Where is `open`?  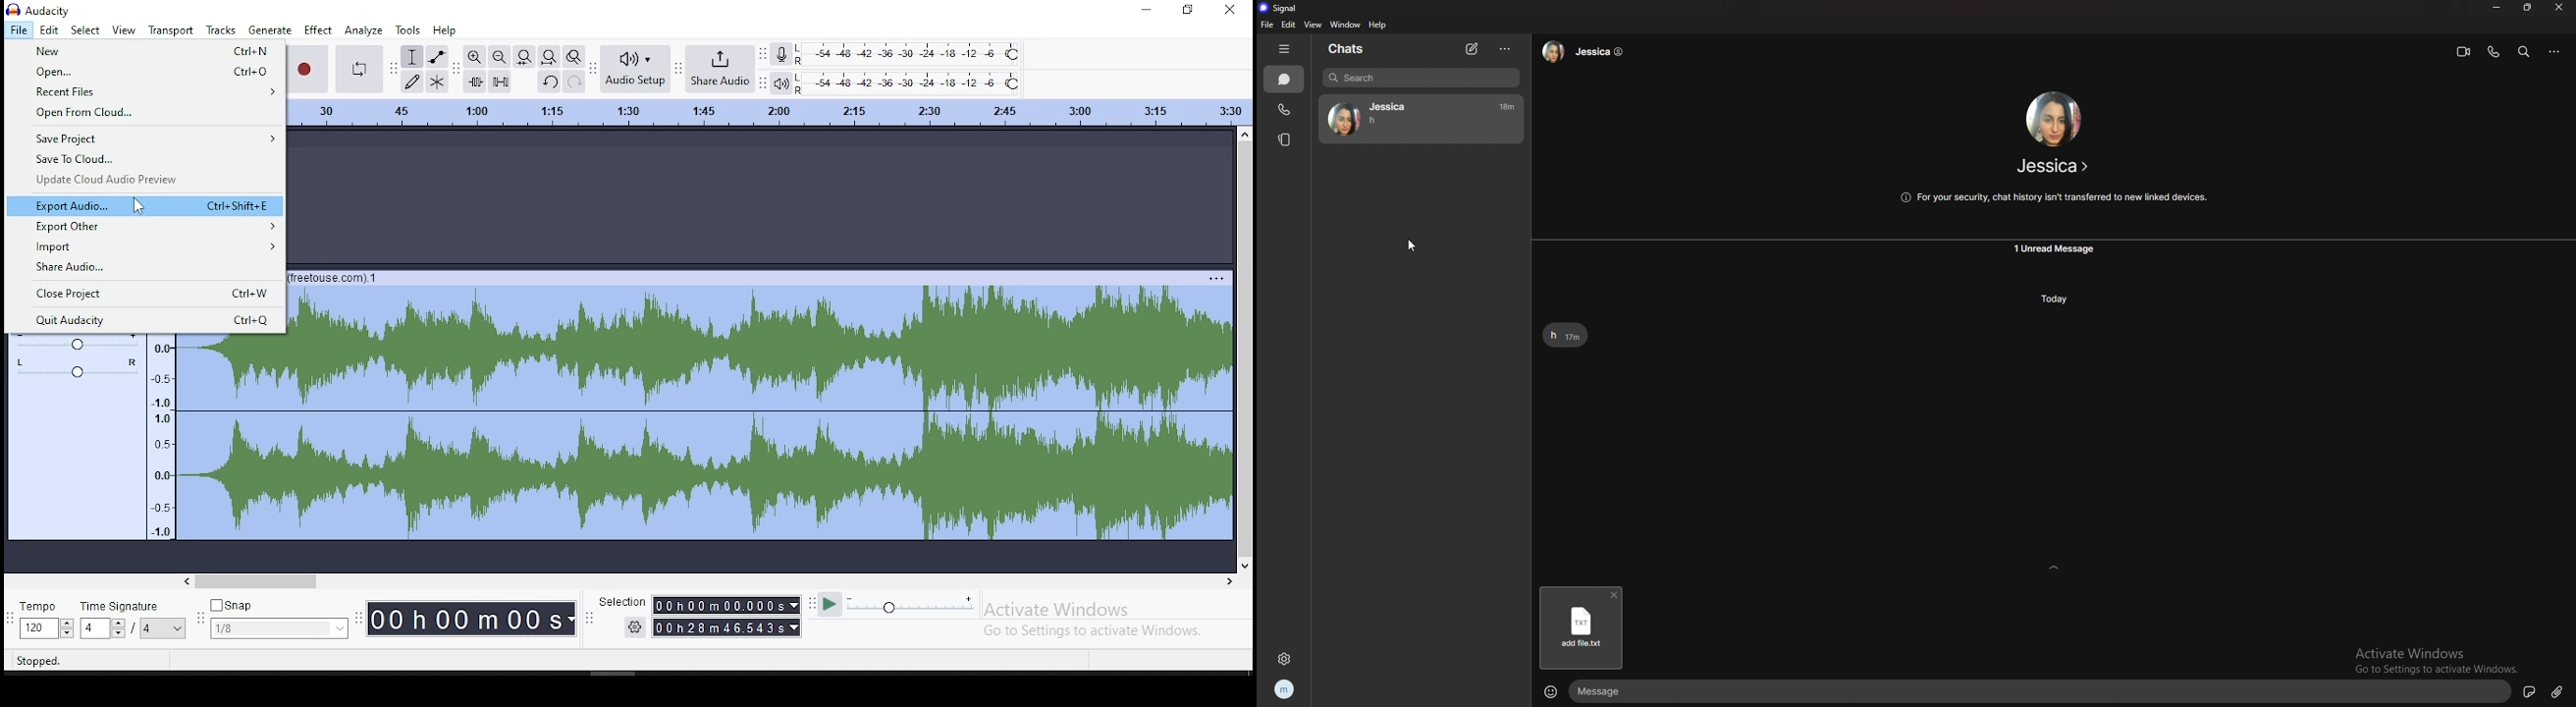 open is located at coordinates (147, 71).